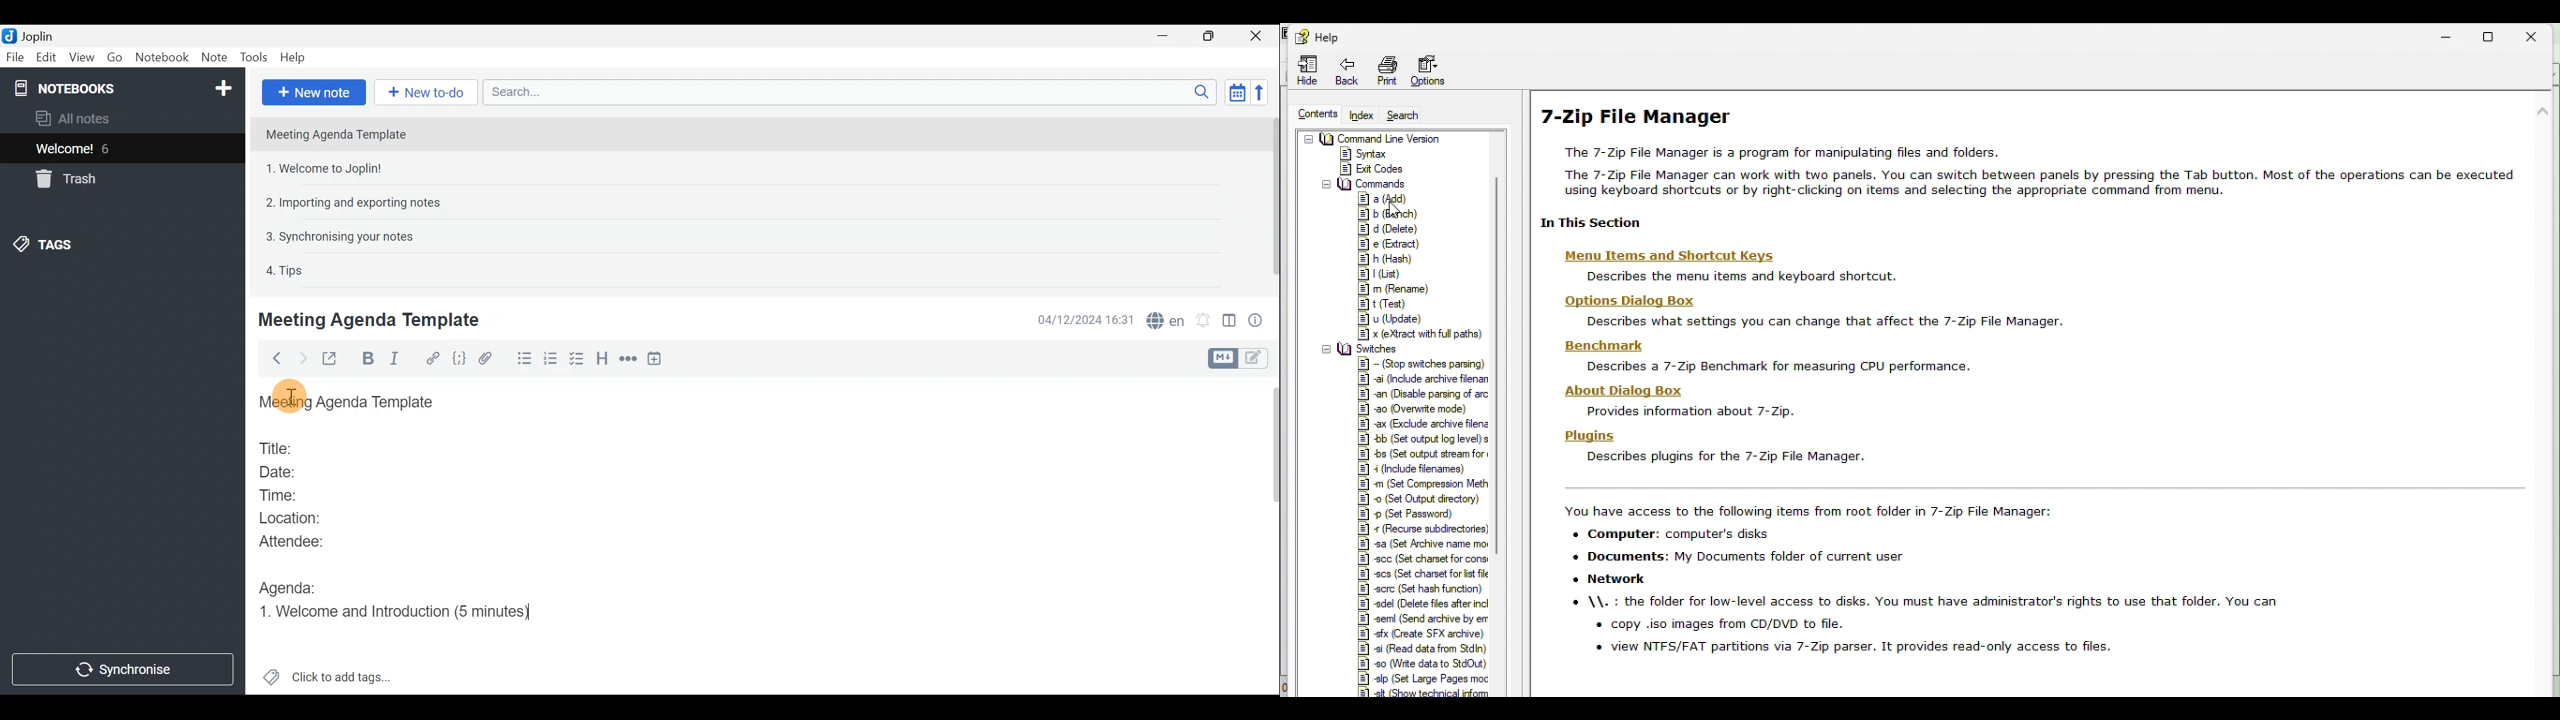  What do you see at coordinates (350, 403) in the screenshot?
I see `Meeting Agenda Template` at bounding box center [350, 403].